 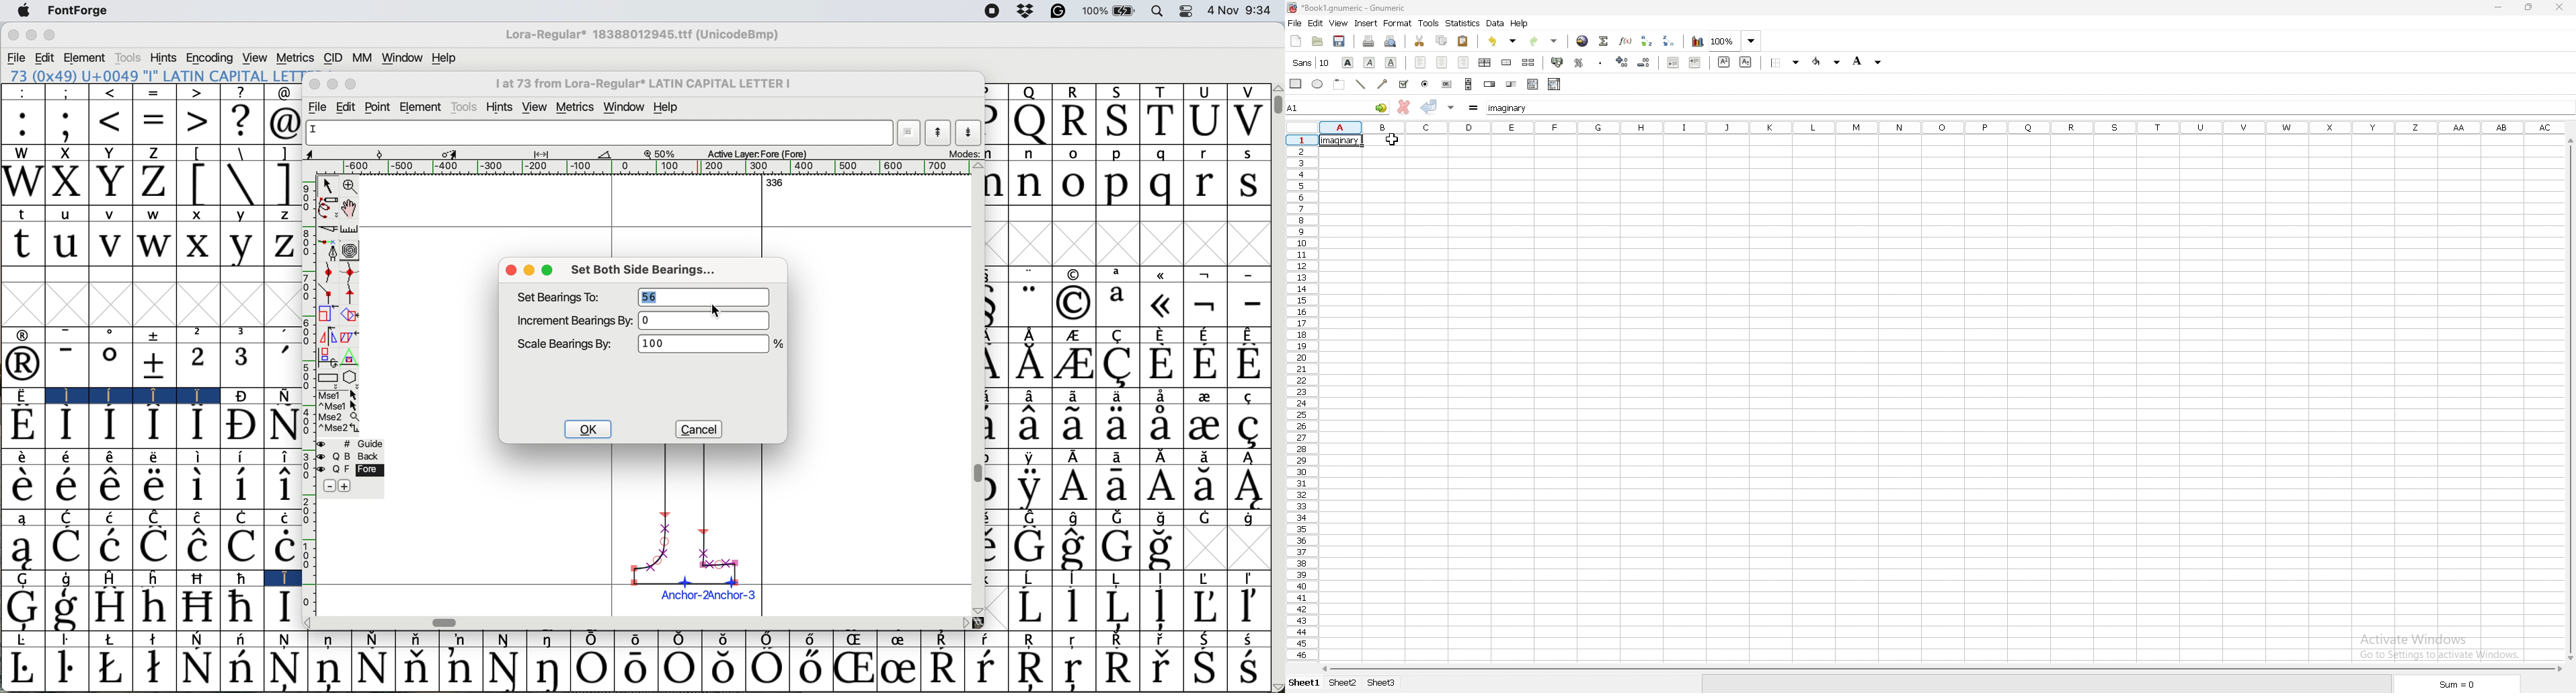 What do you see at coordinates (322, 454) in the screenshot?
I see `` at bounding box center [322, 454].